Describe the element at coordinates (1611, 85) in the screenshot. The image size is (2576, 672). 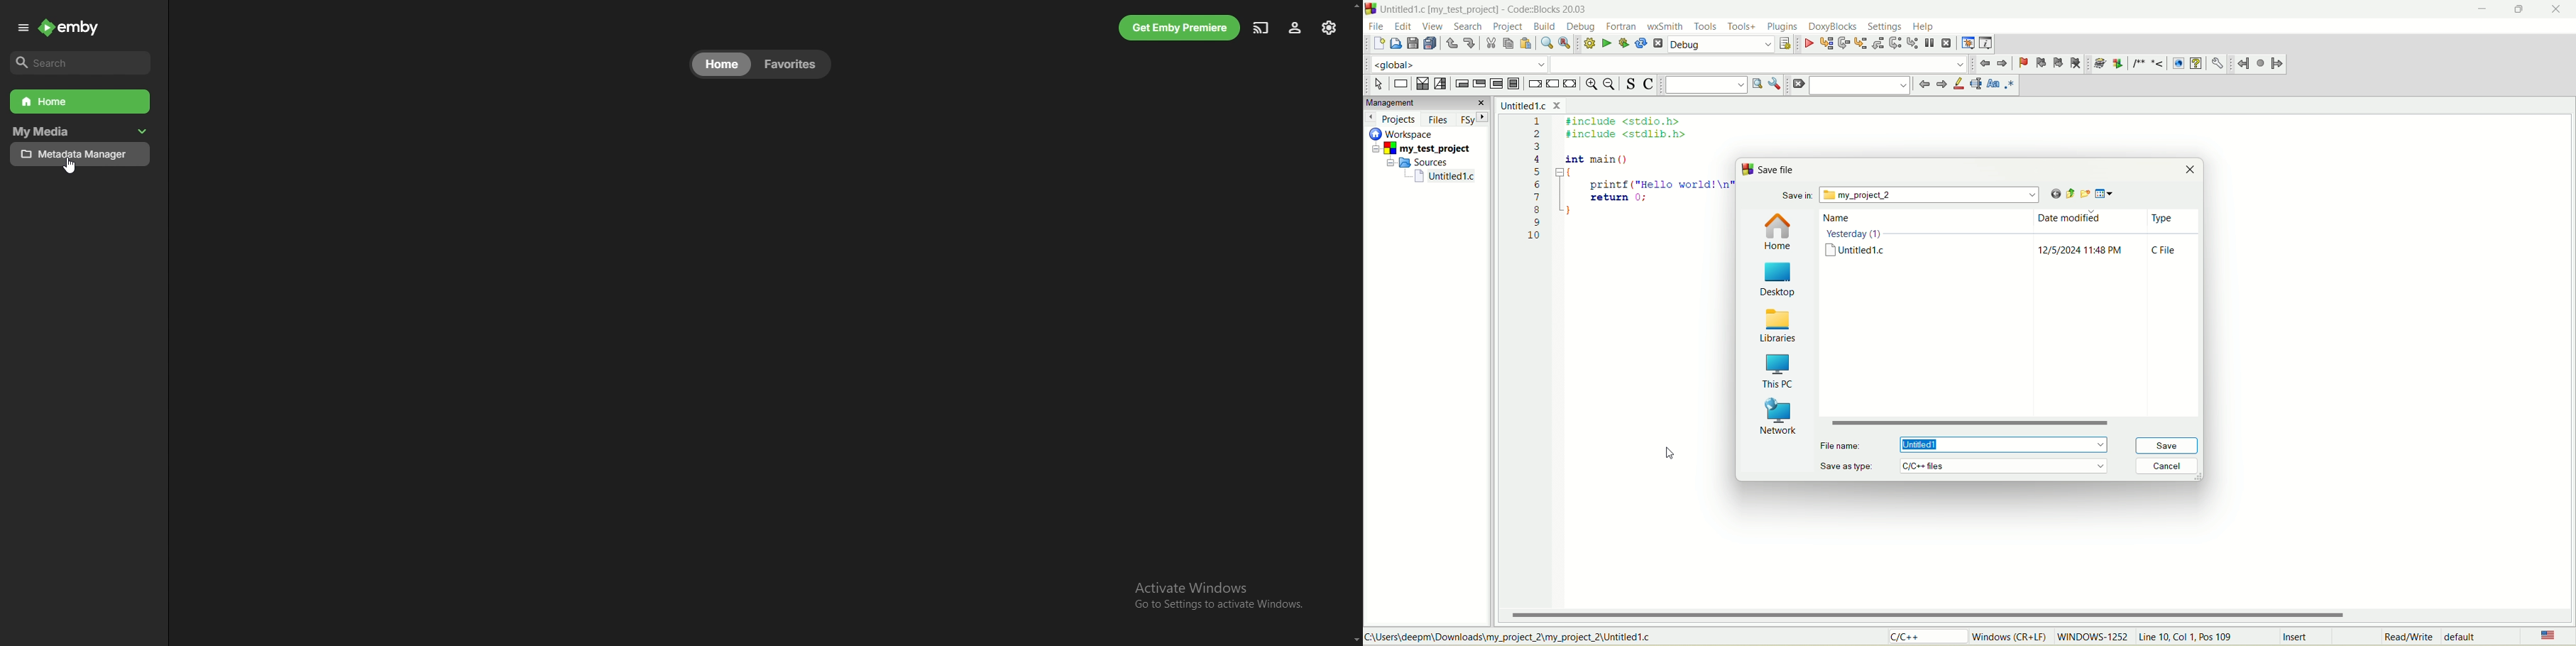
I see `zoom out` at that location.